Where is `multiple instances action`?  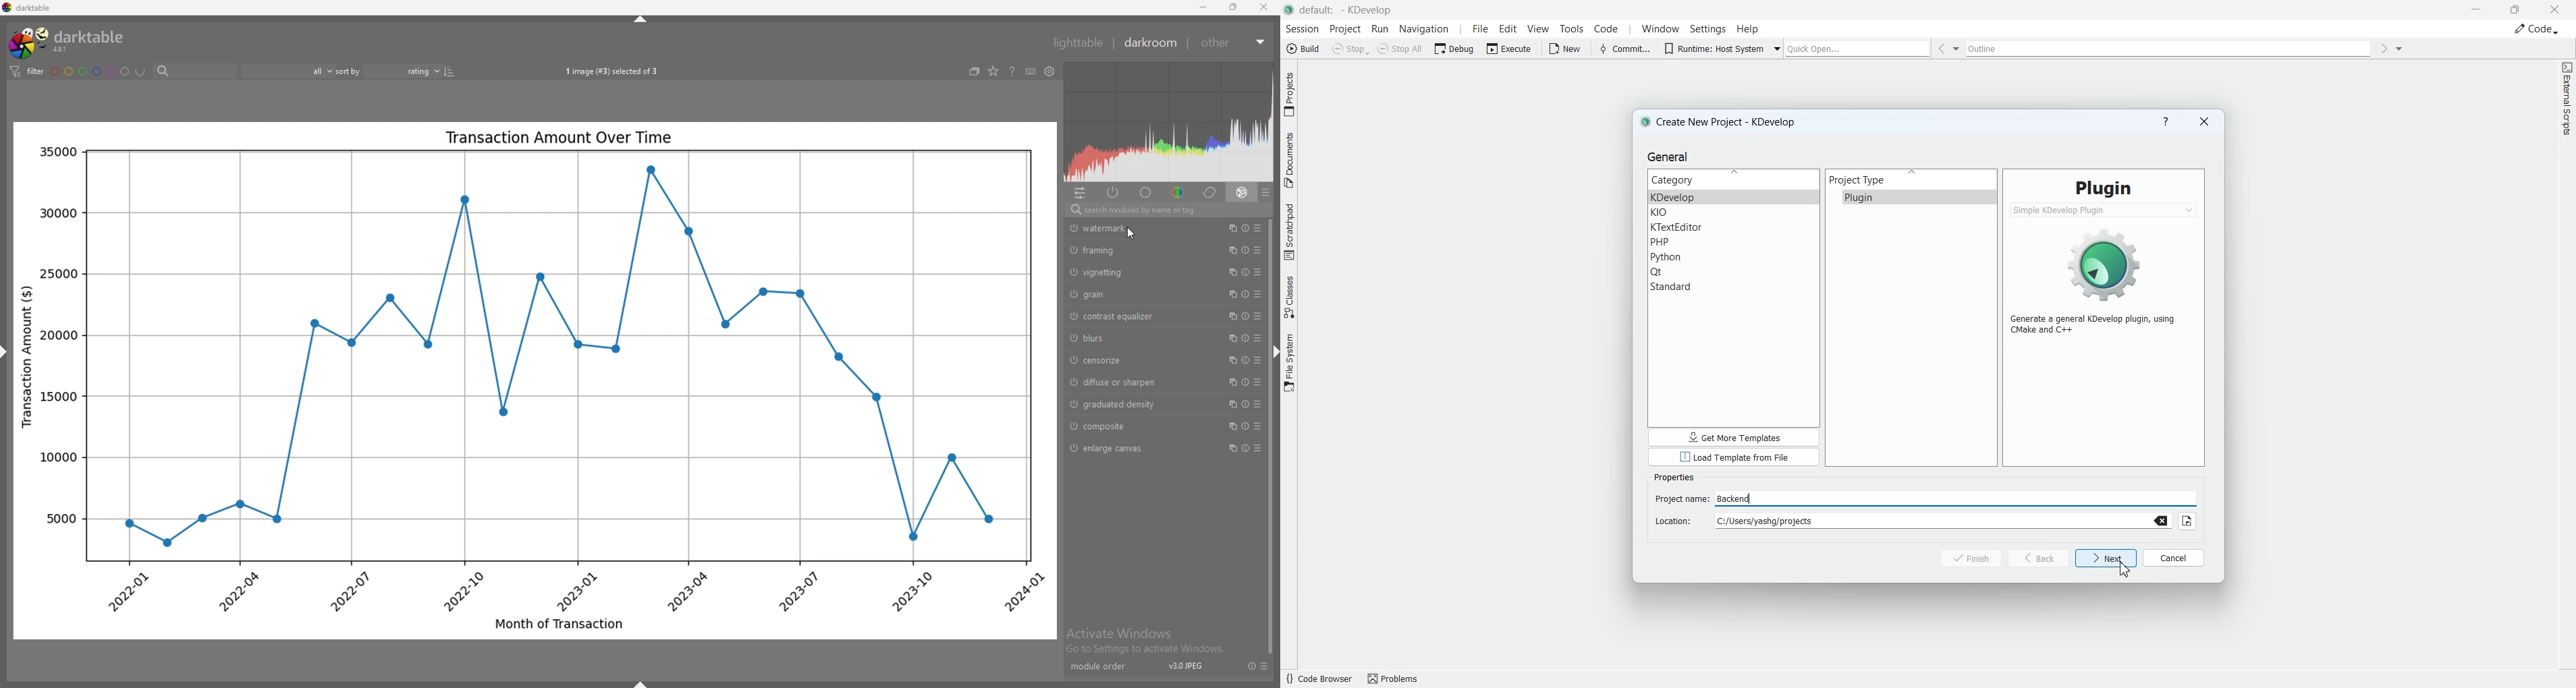
multiple instances action is located at coordinates (1231, 404).